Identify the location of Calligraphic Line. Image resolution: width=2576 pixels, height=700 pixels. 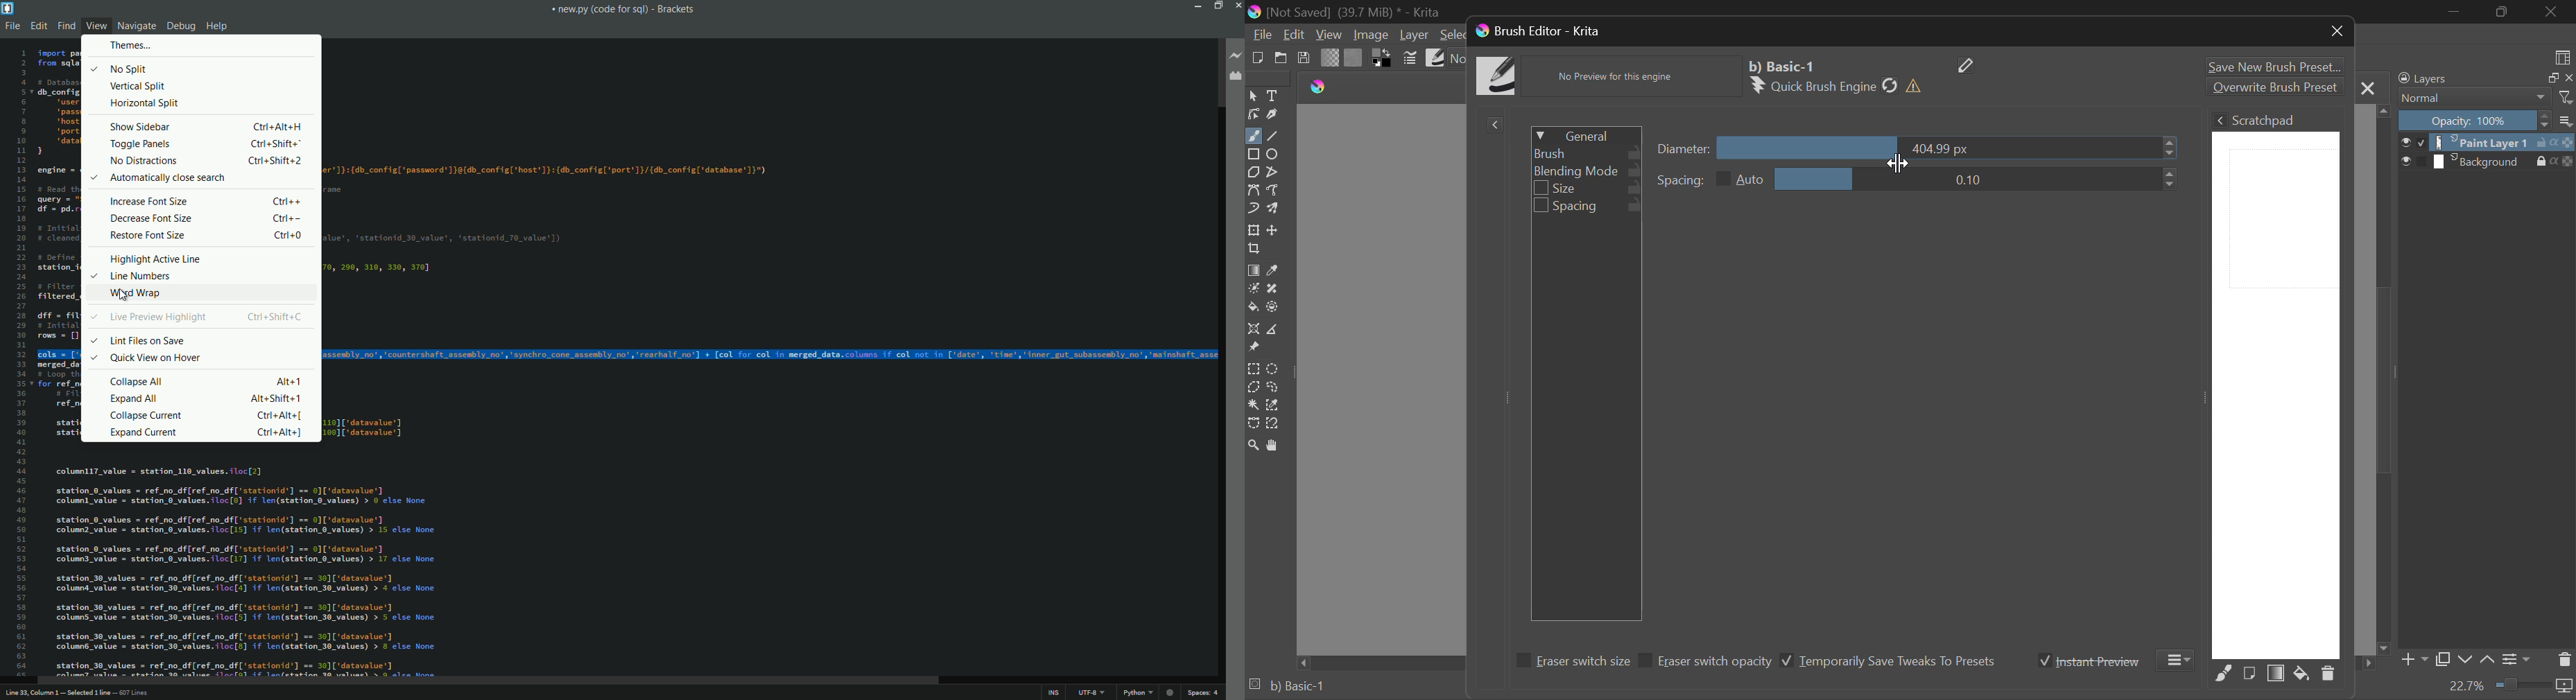
(1271, 114).